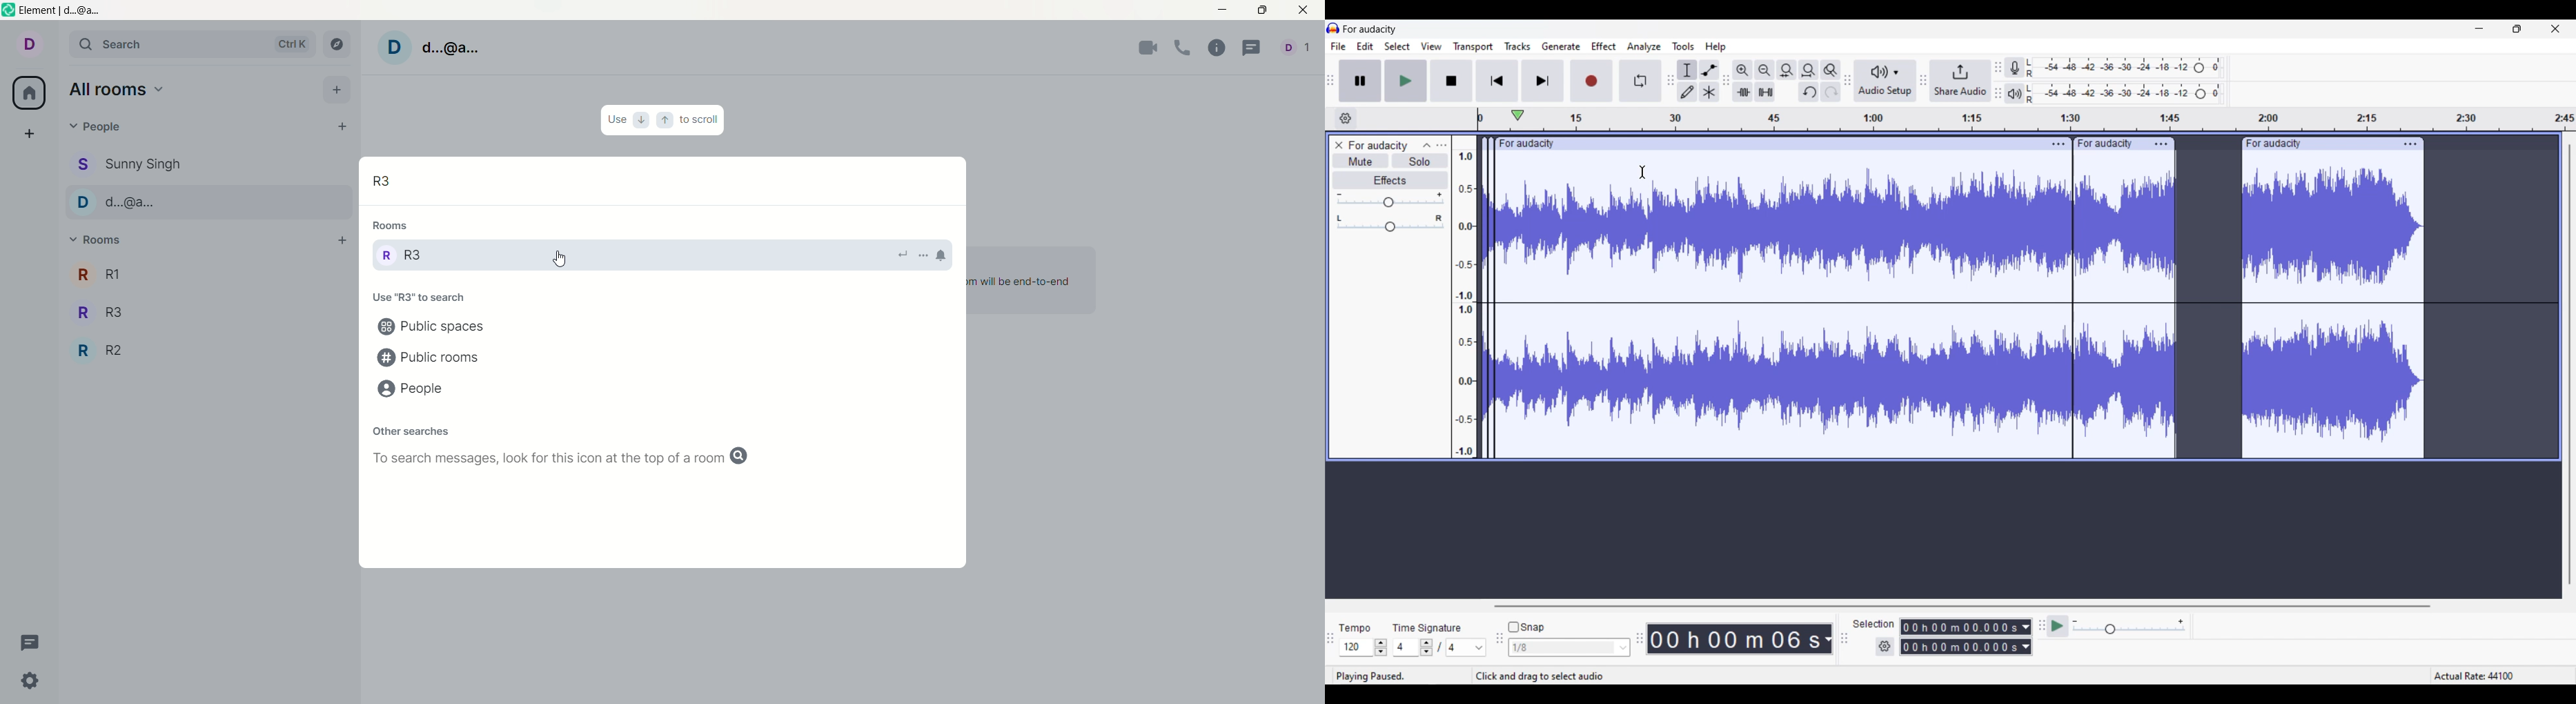 This screenshot has width=2576, height=728. What do you see at coordinates (101, 129) in the screenshot?
I see `people` at bounding box center [101, 129].